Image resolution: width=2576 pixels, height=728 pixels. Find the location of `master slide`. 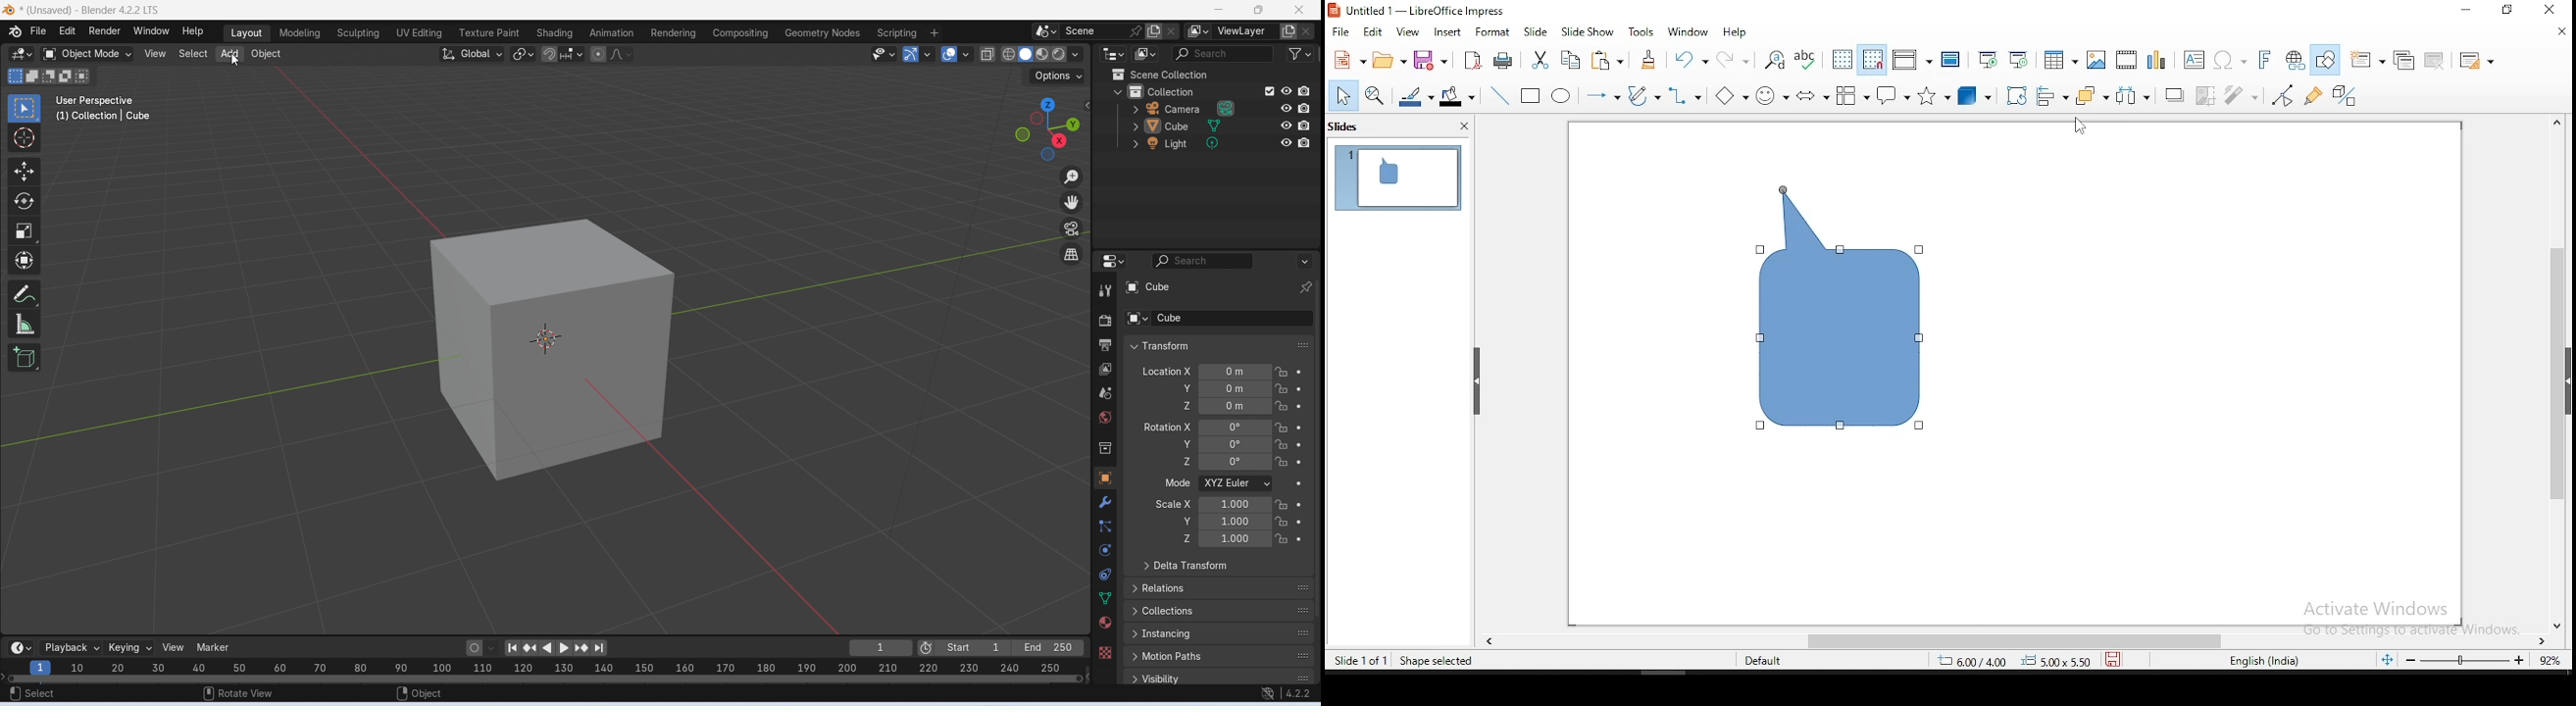

master slide is located at coordinates (1951, 61).